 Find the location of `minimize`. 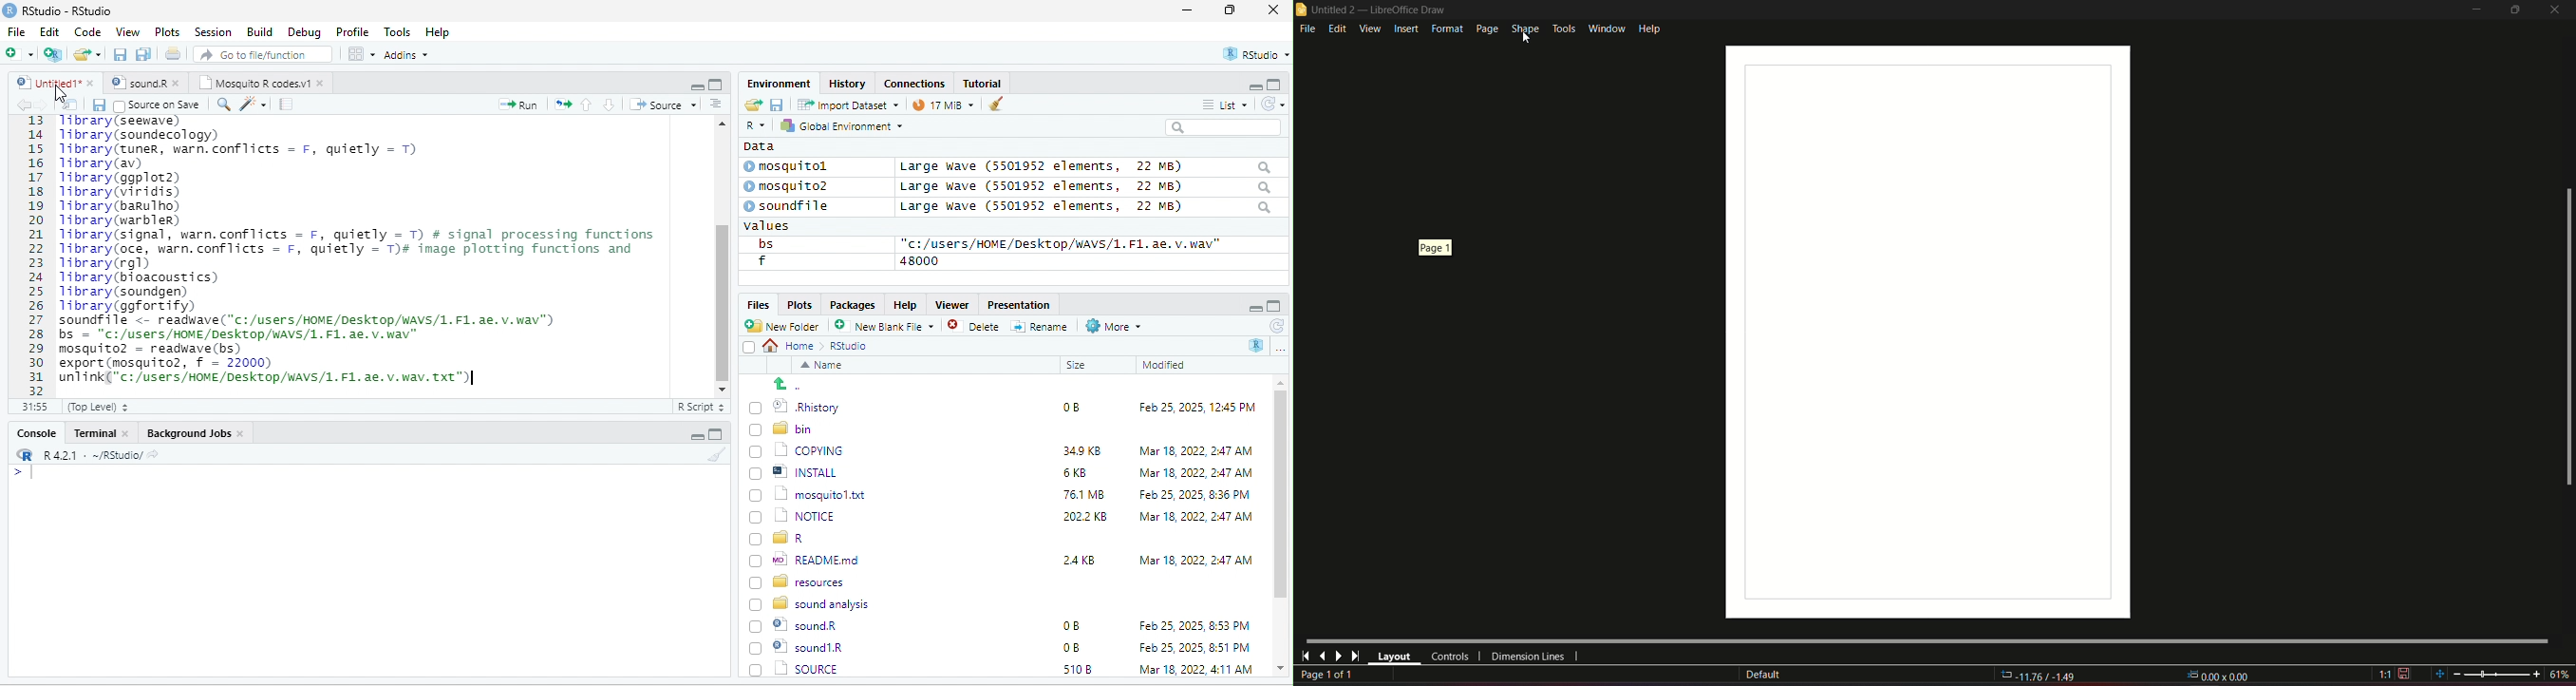

minimize is located at coordinates (694, 437).